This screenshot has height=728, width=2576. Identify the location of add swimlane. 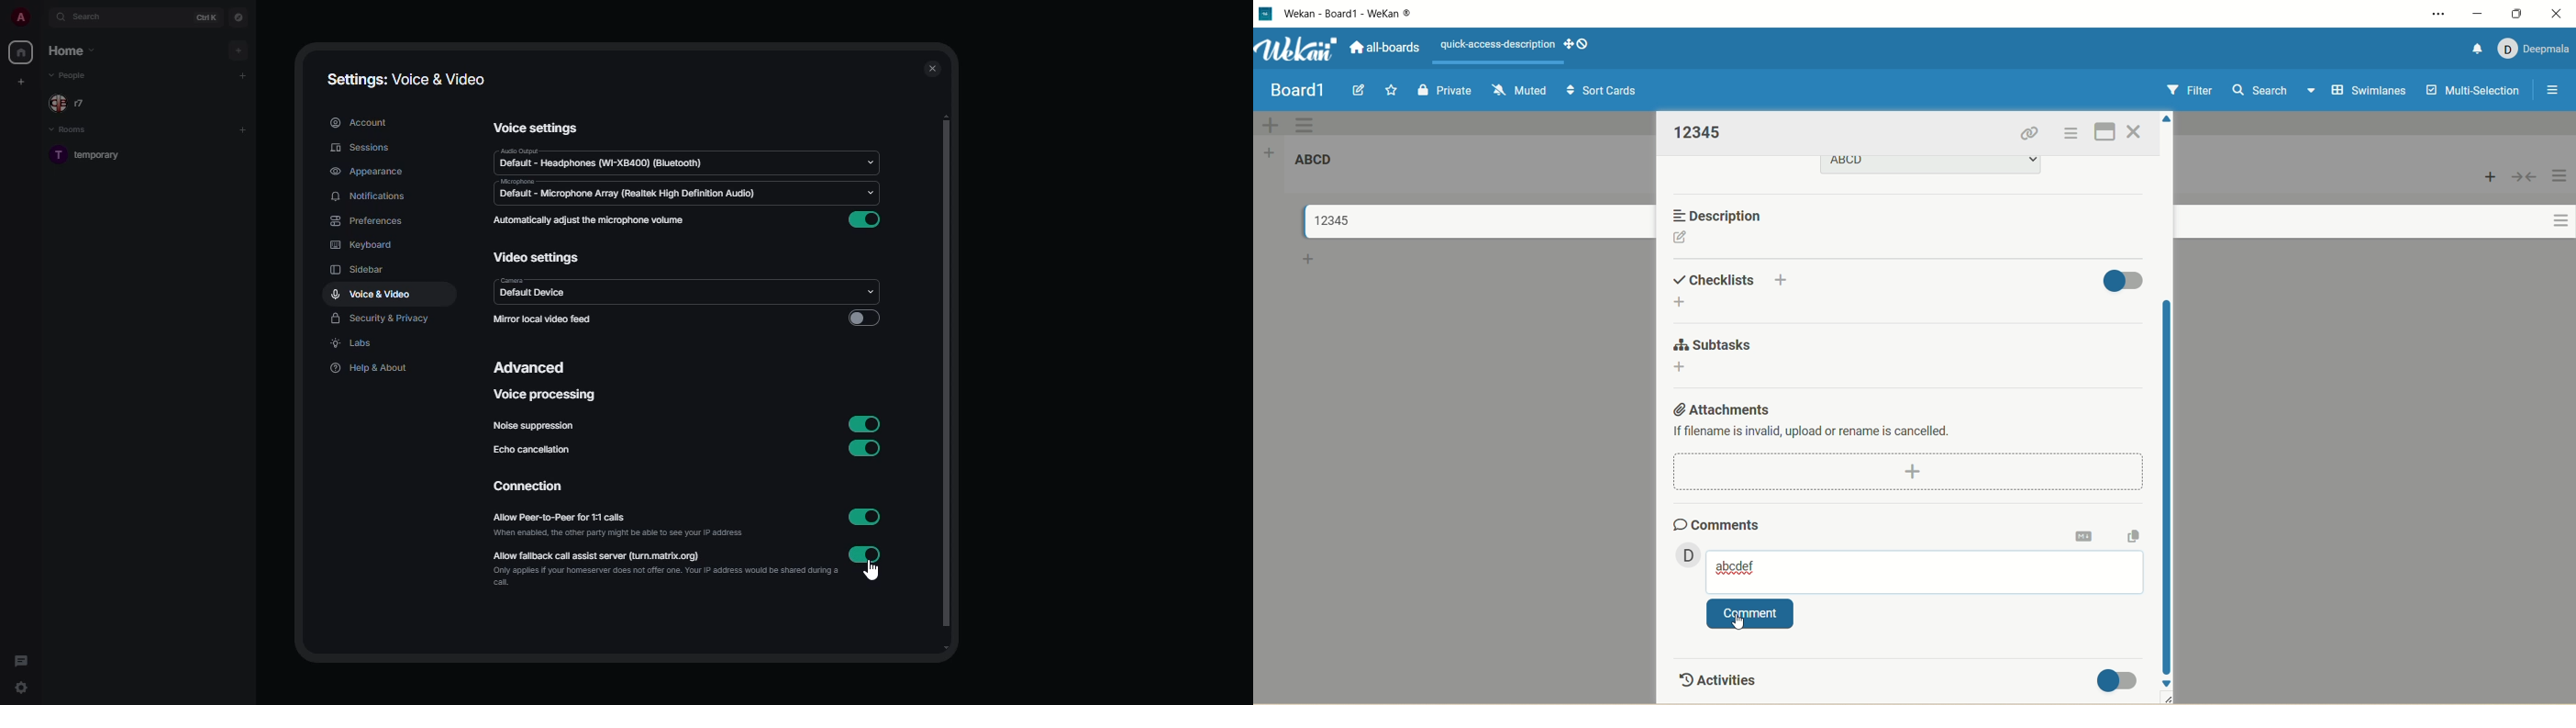
(1268, 124).